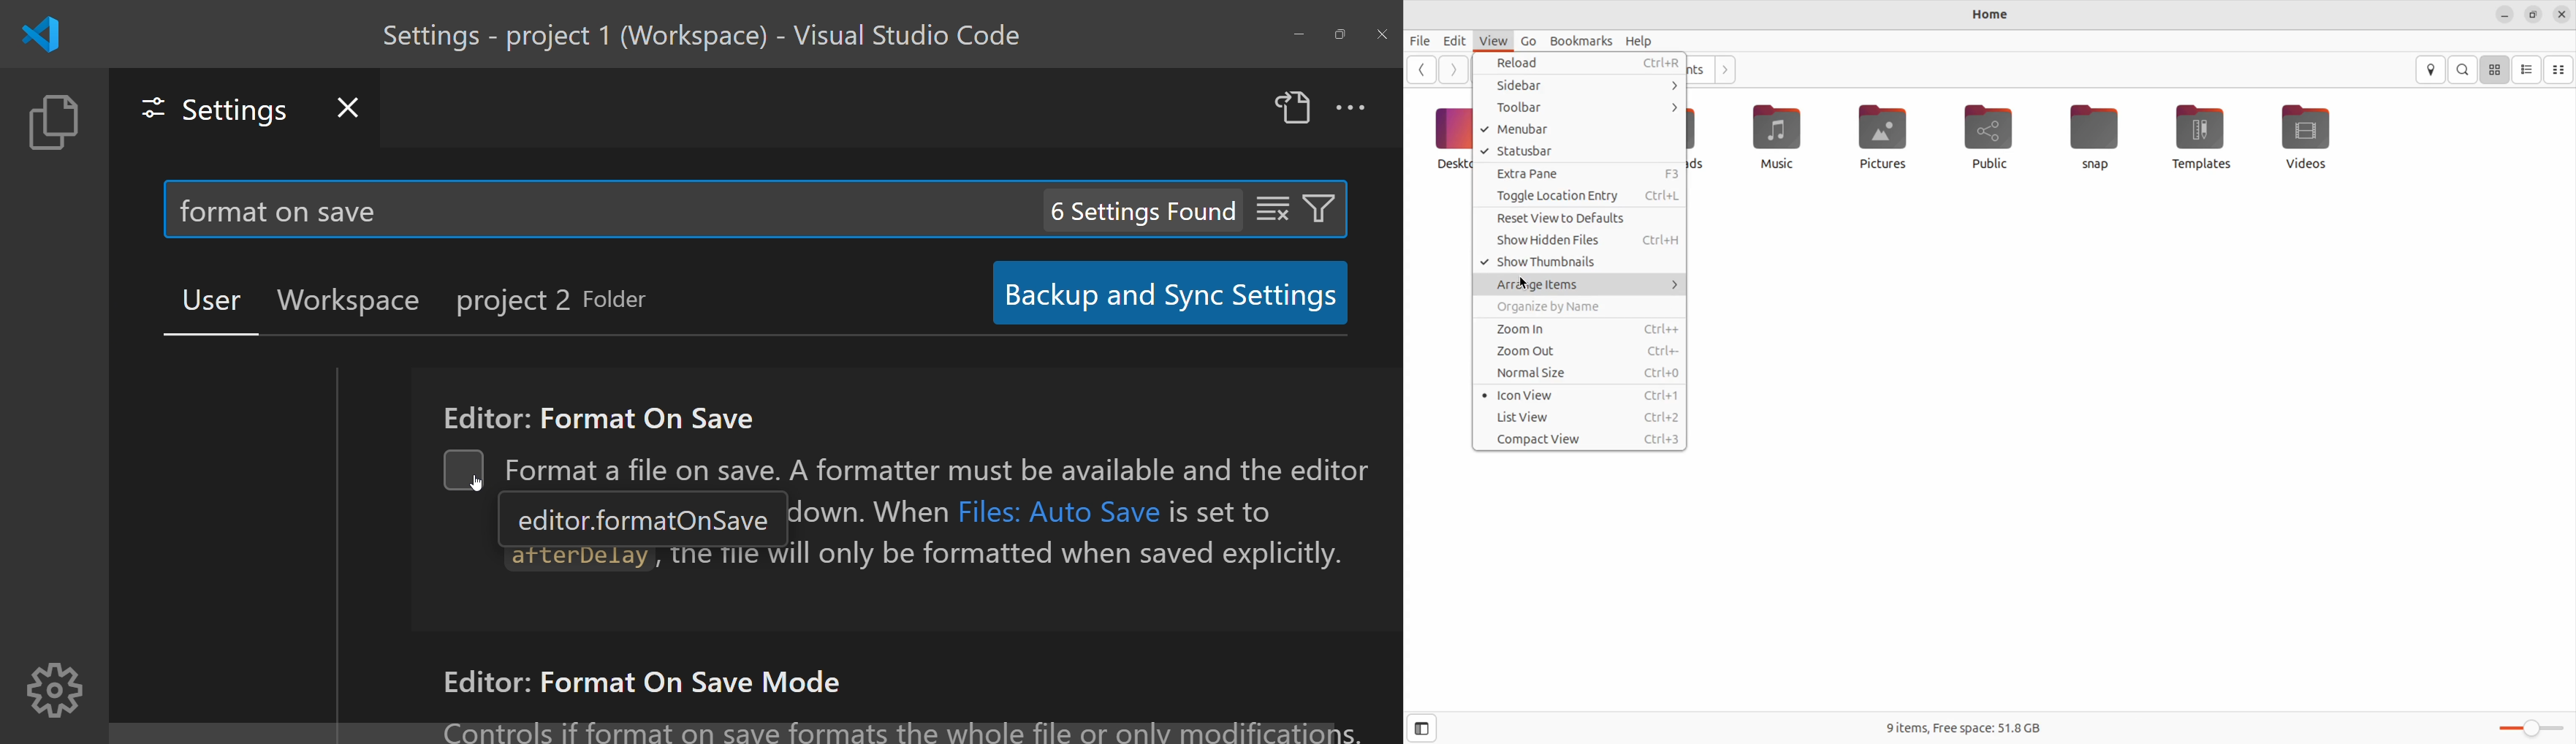 Image resolution: width=2576 pixels, height=756 pixels. I want to click on clear setting, so click(1268, 207).